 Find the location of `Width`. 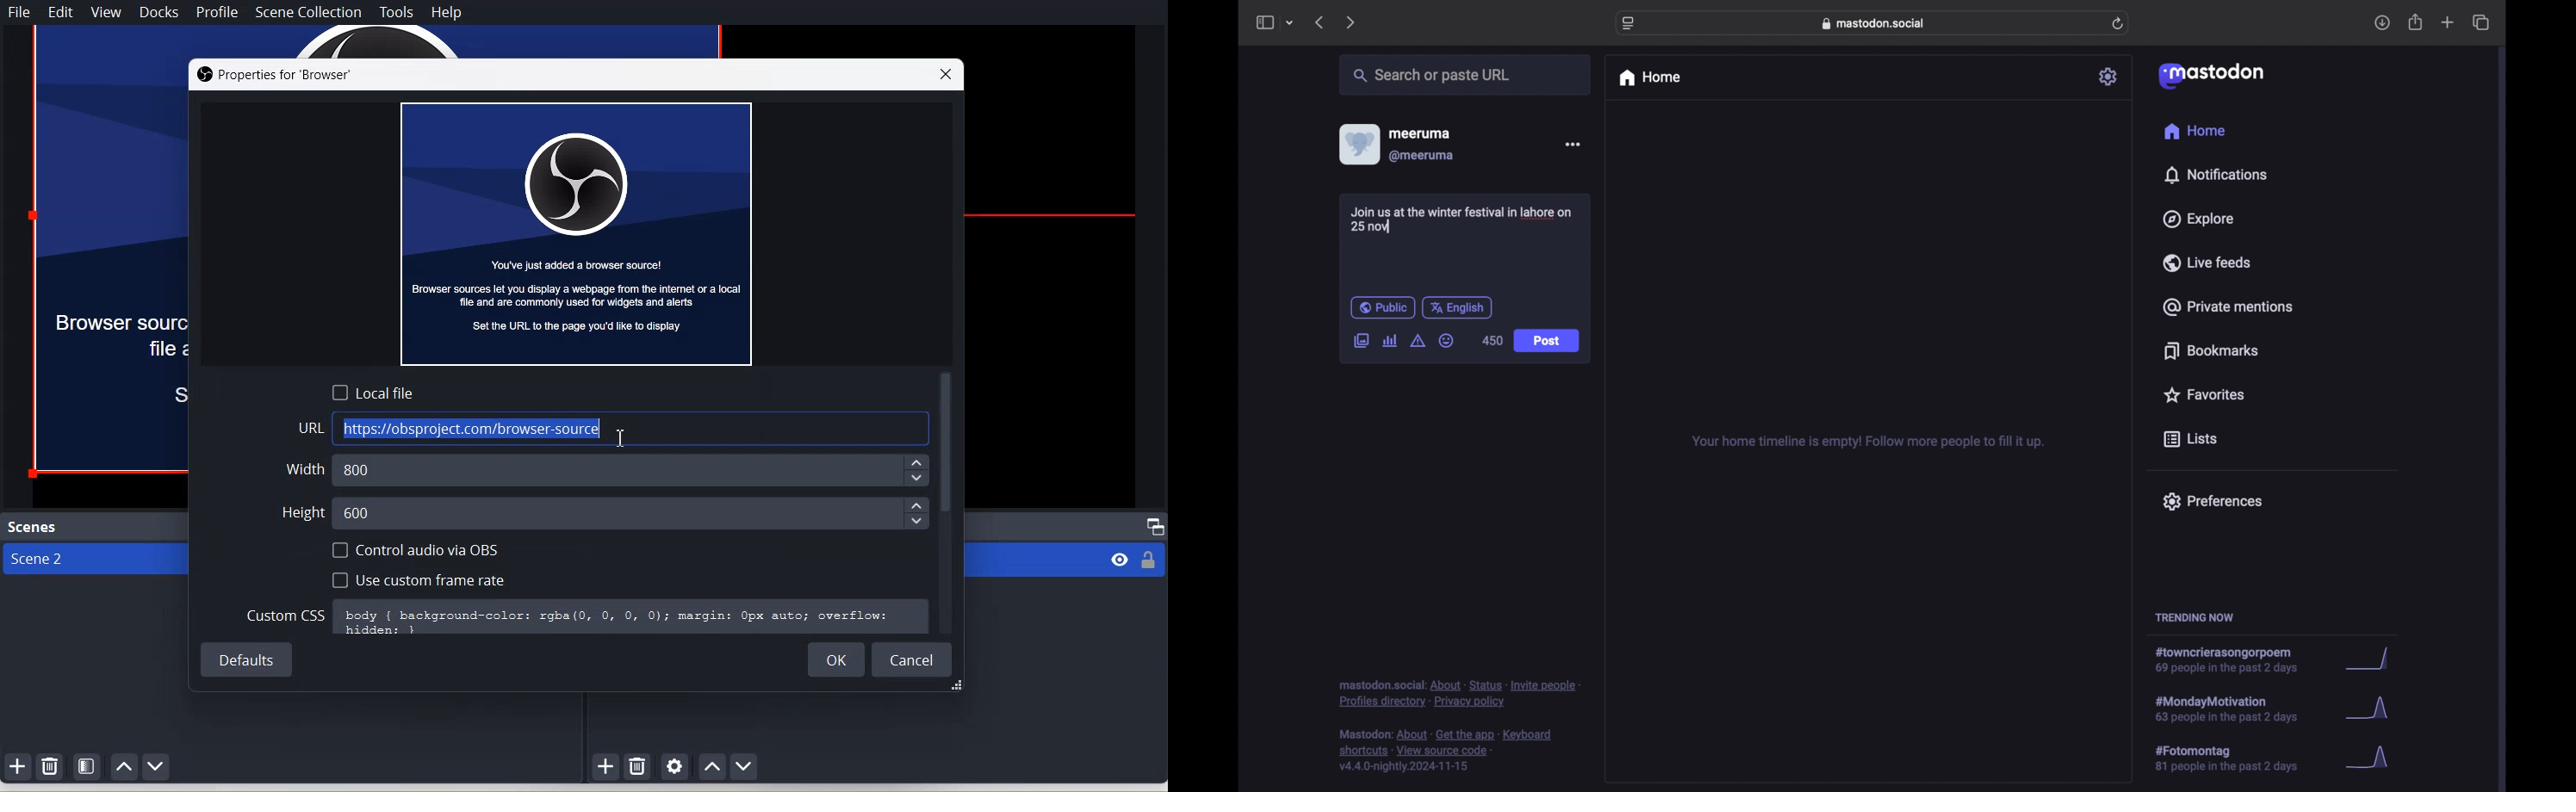

Width is located at coordinates (301, 470).